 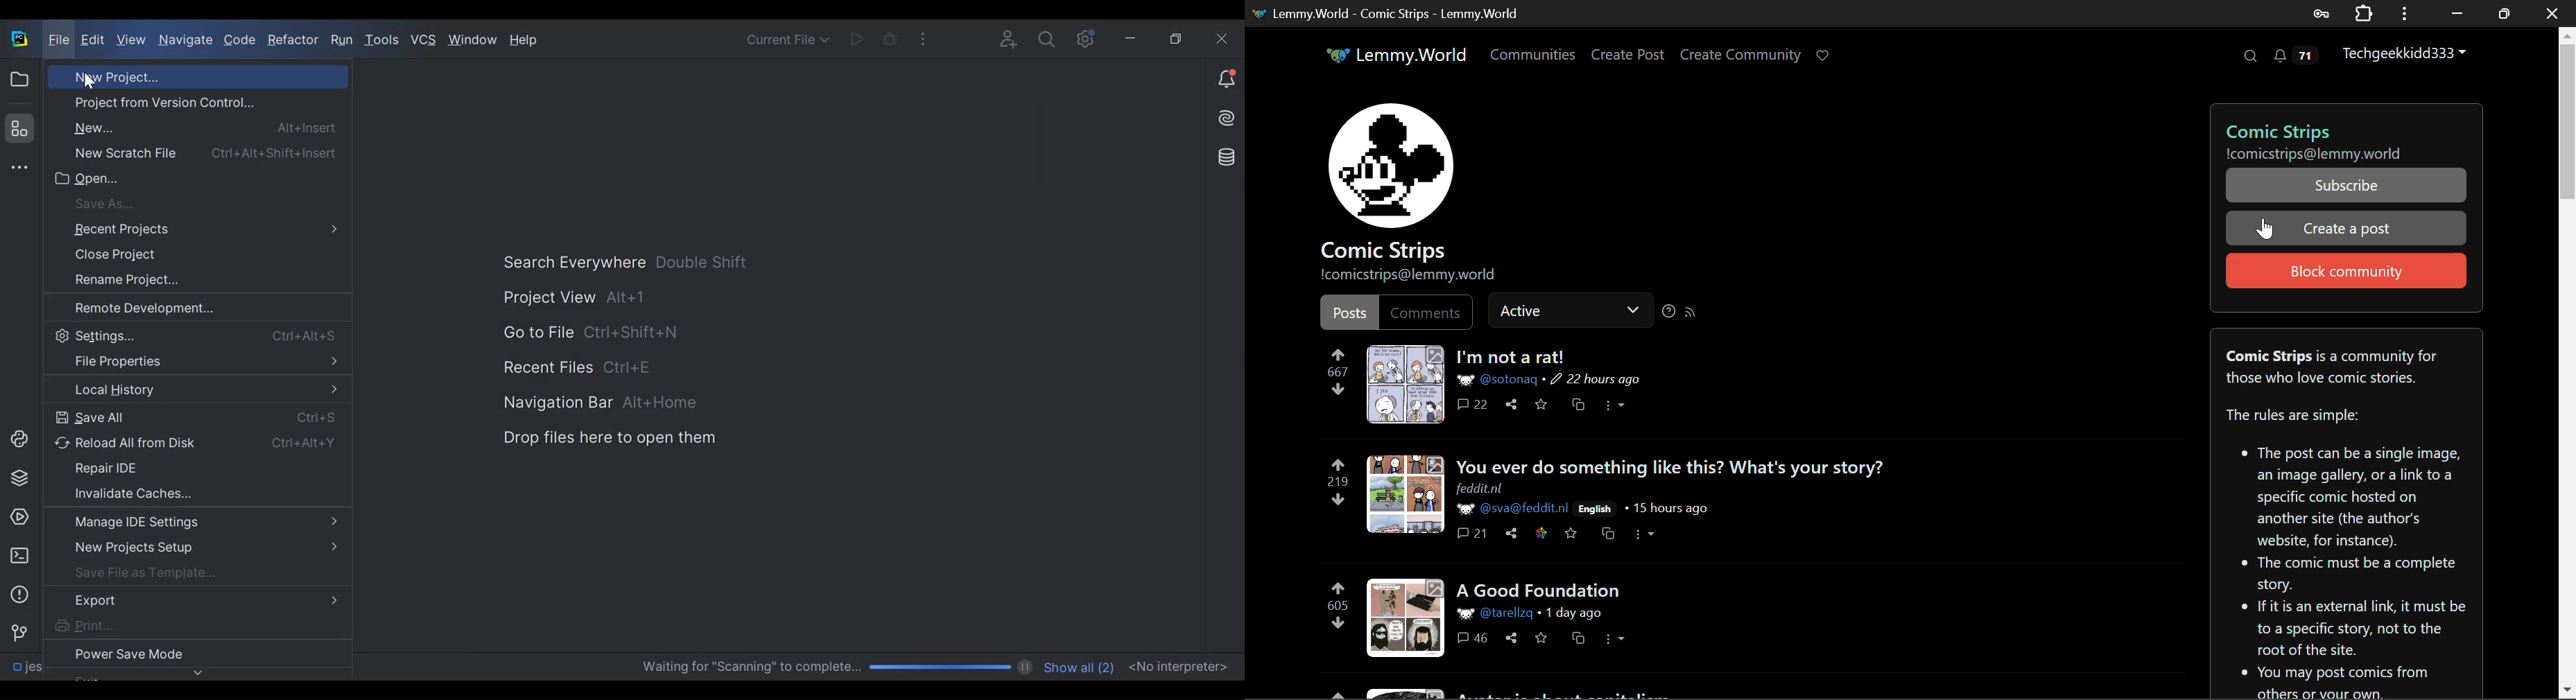 What do you see at coordinates (1580, 635) in the screenshot?
I see `Cross-post` at bounding box center [1580, 635].